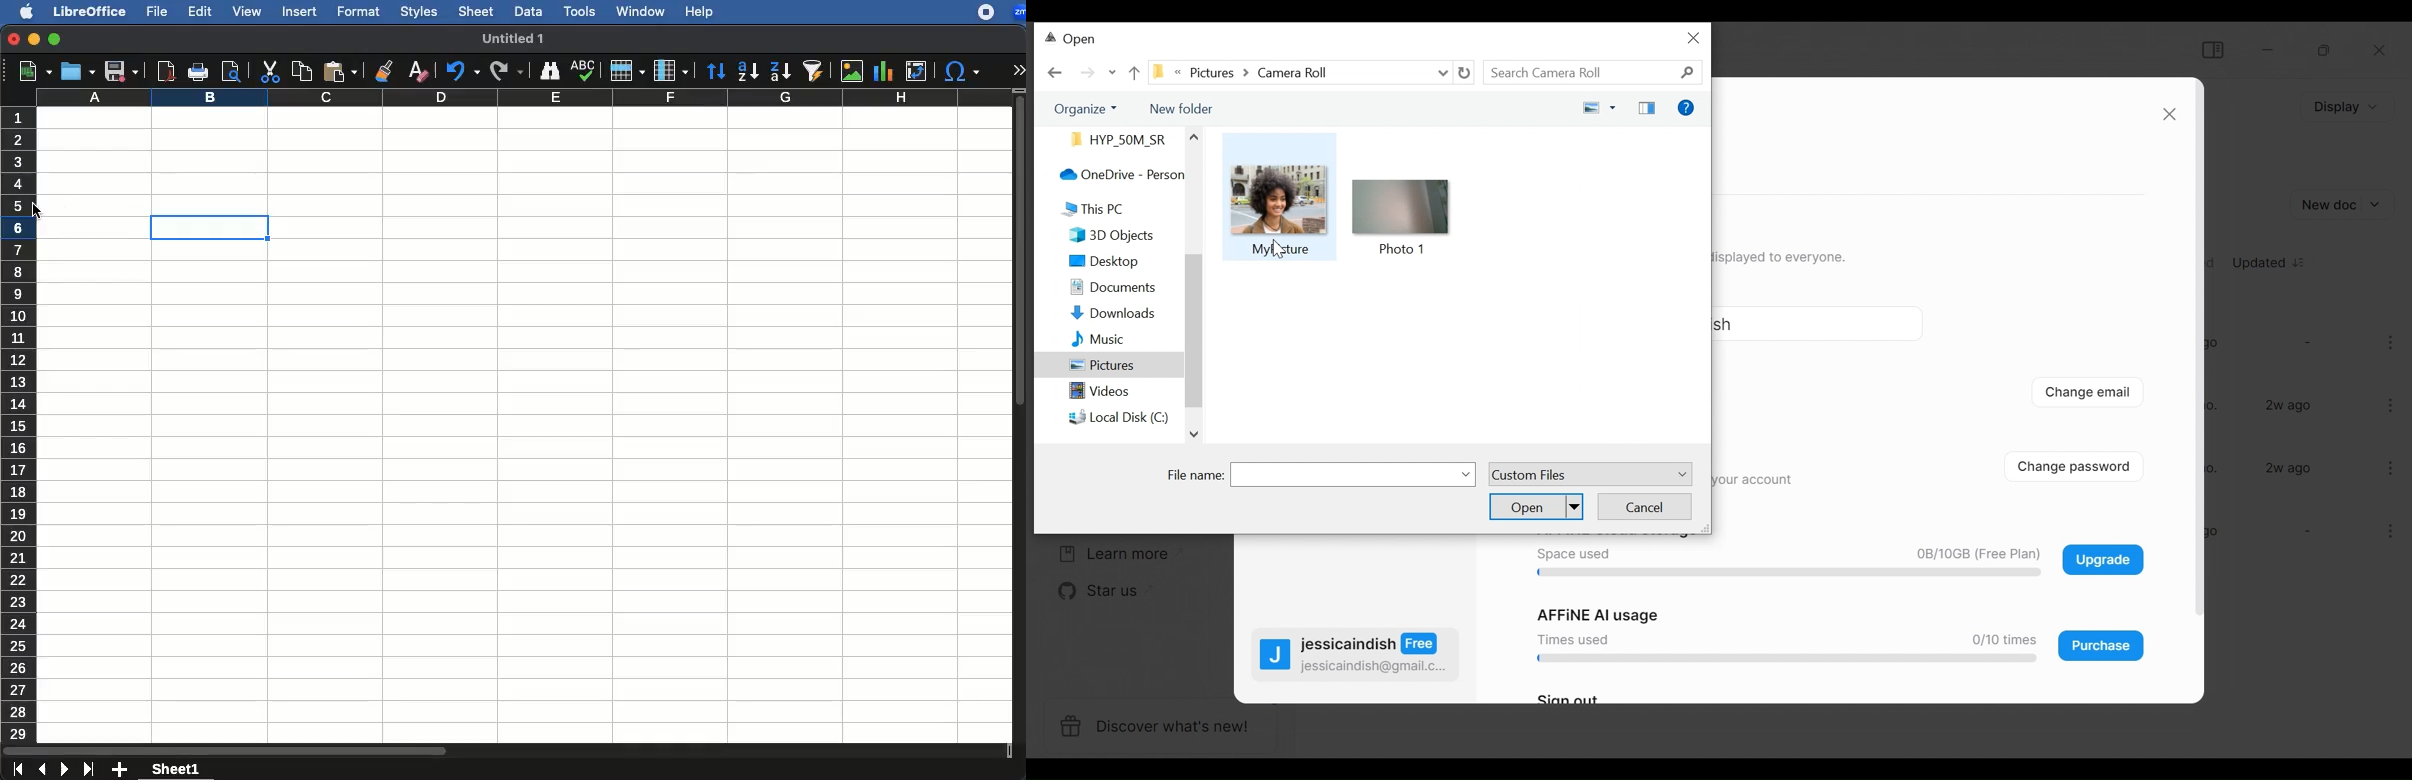 Image resolution: width=2436 pixels, height=784 pixels. Describe the element at coordinates (886, 70) in the screenshot. I see `chart` at that location.